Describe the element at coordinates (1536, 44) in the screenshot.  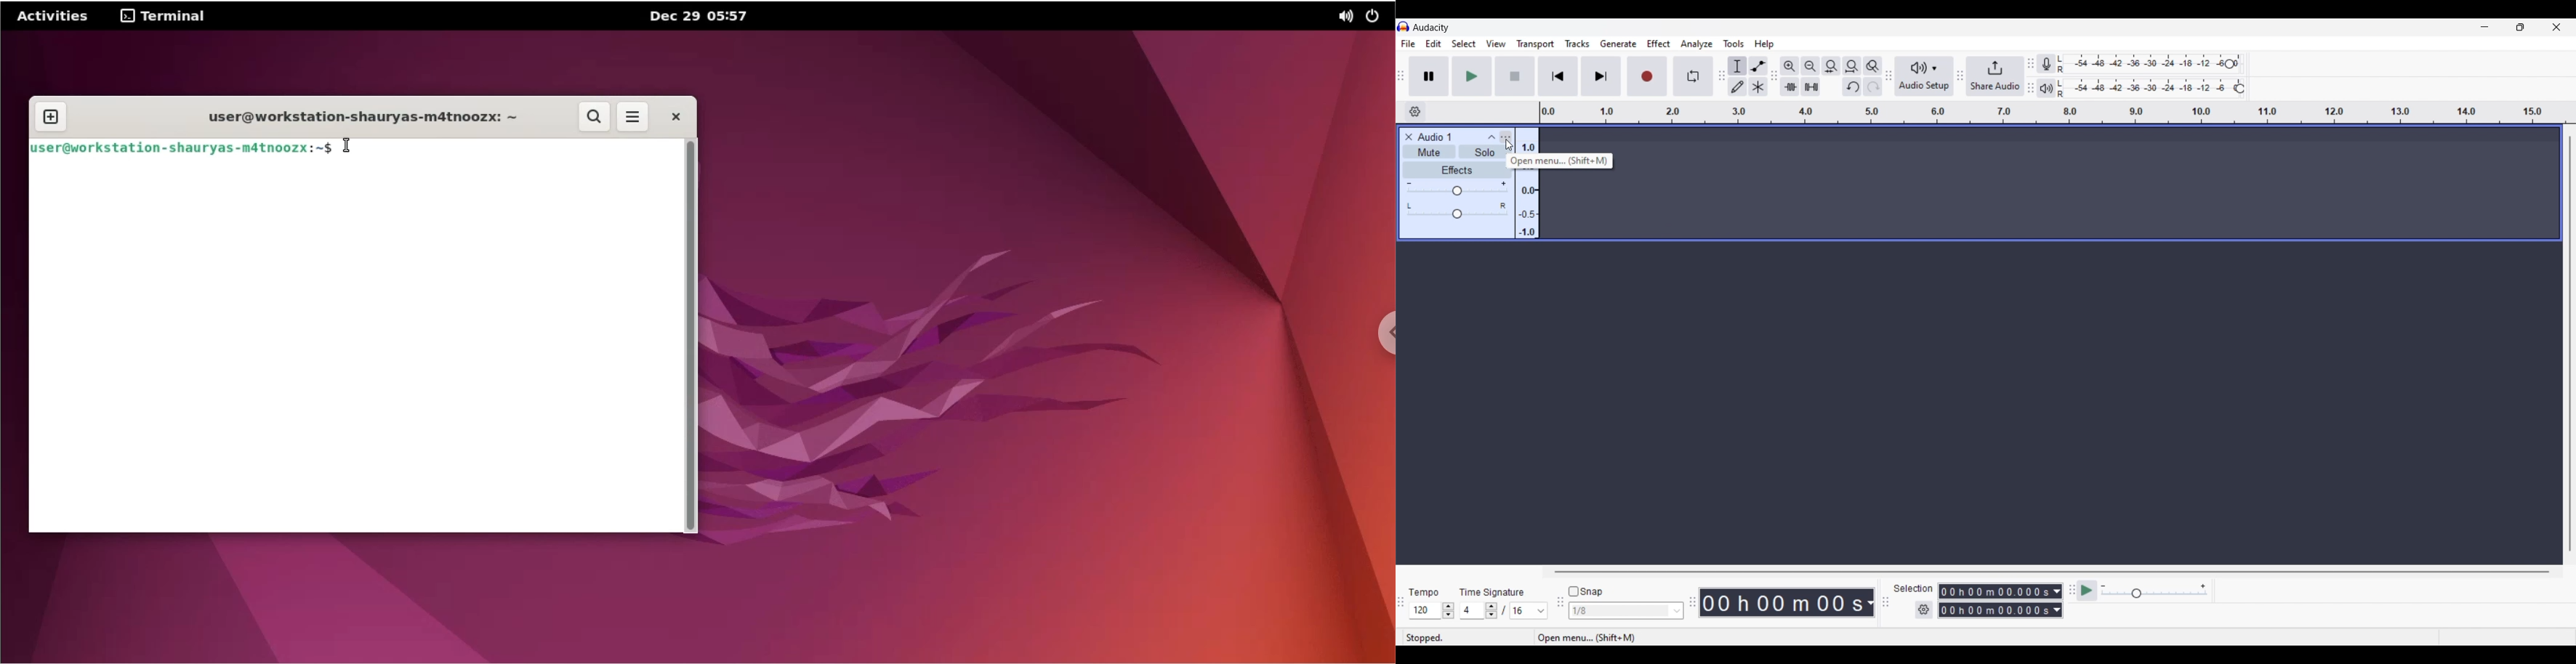
I see `Transport menu` at that location.